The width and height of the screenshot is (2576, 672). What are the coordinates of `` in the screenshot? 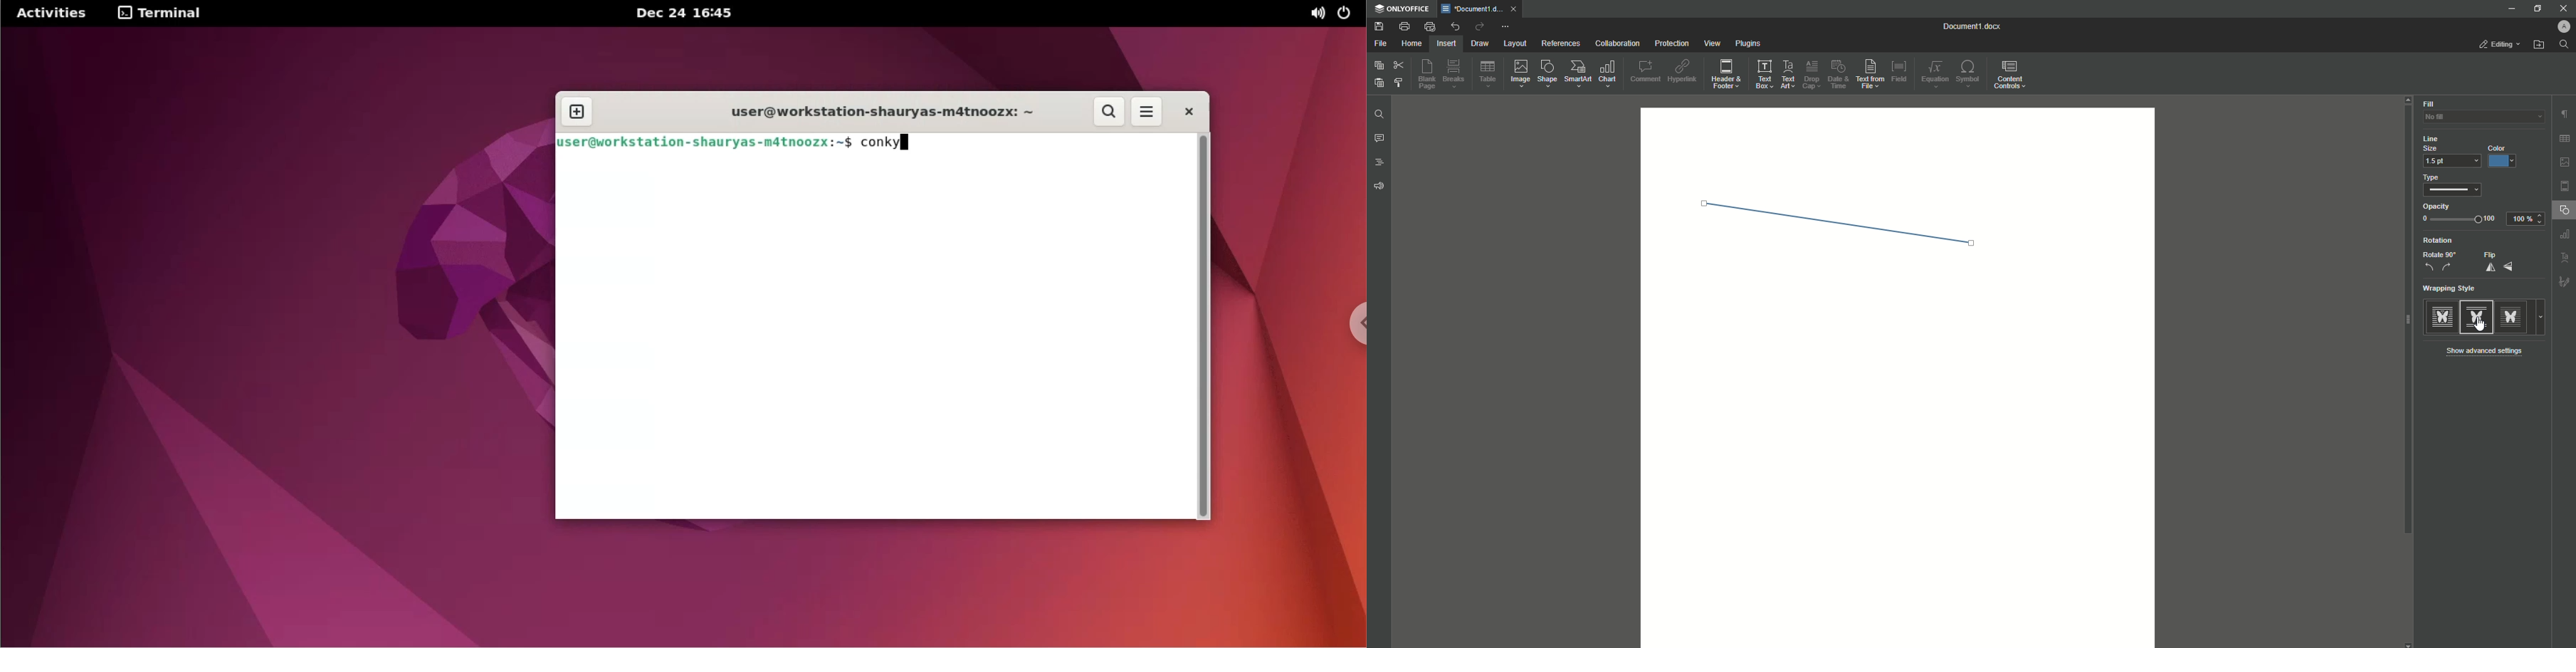 It's located at (1405, 25).